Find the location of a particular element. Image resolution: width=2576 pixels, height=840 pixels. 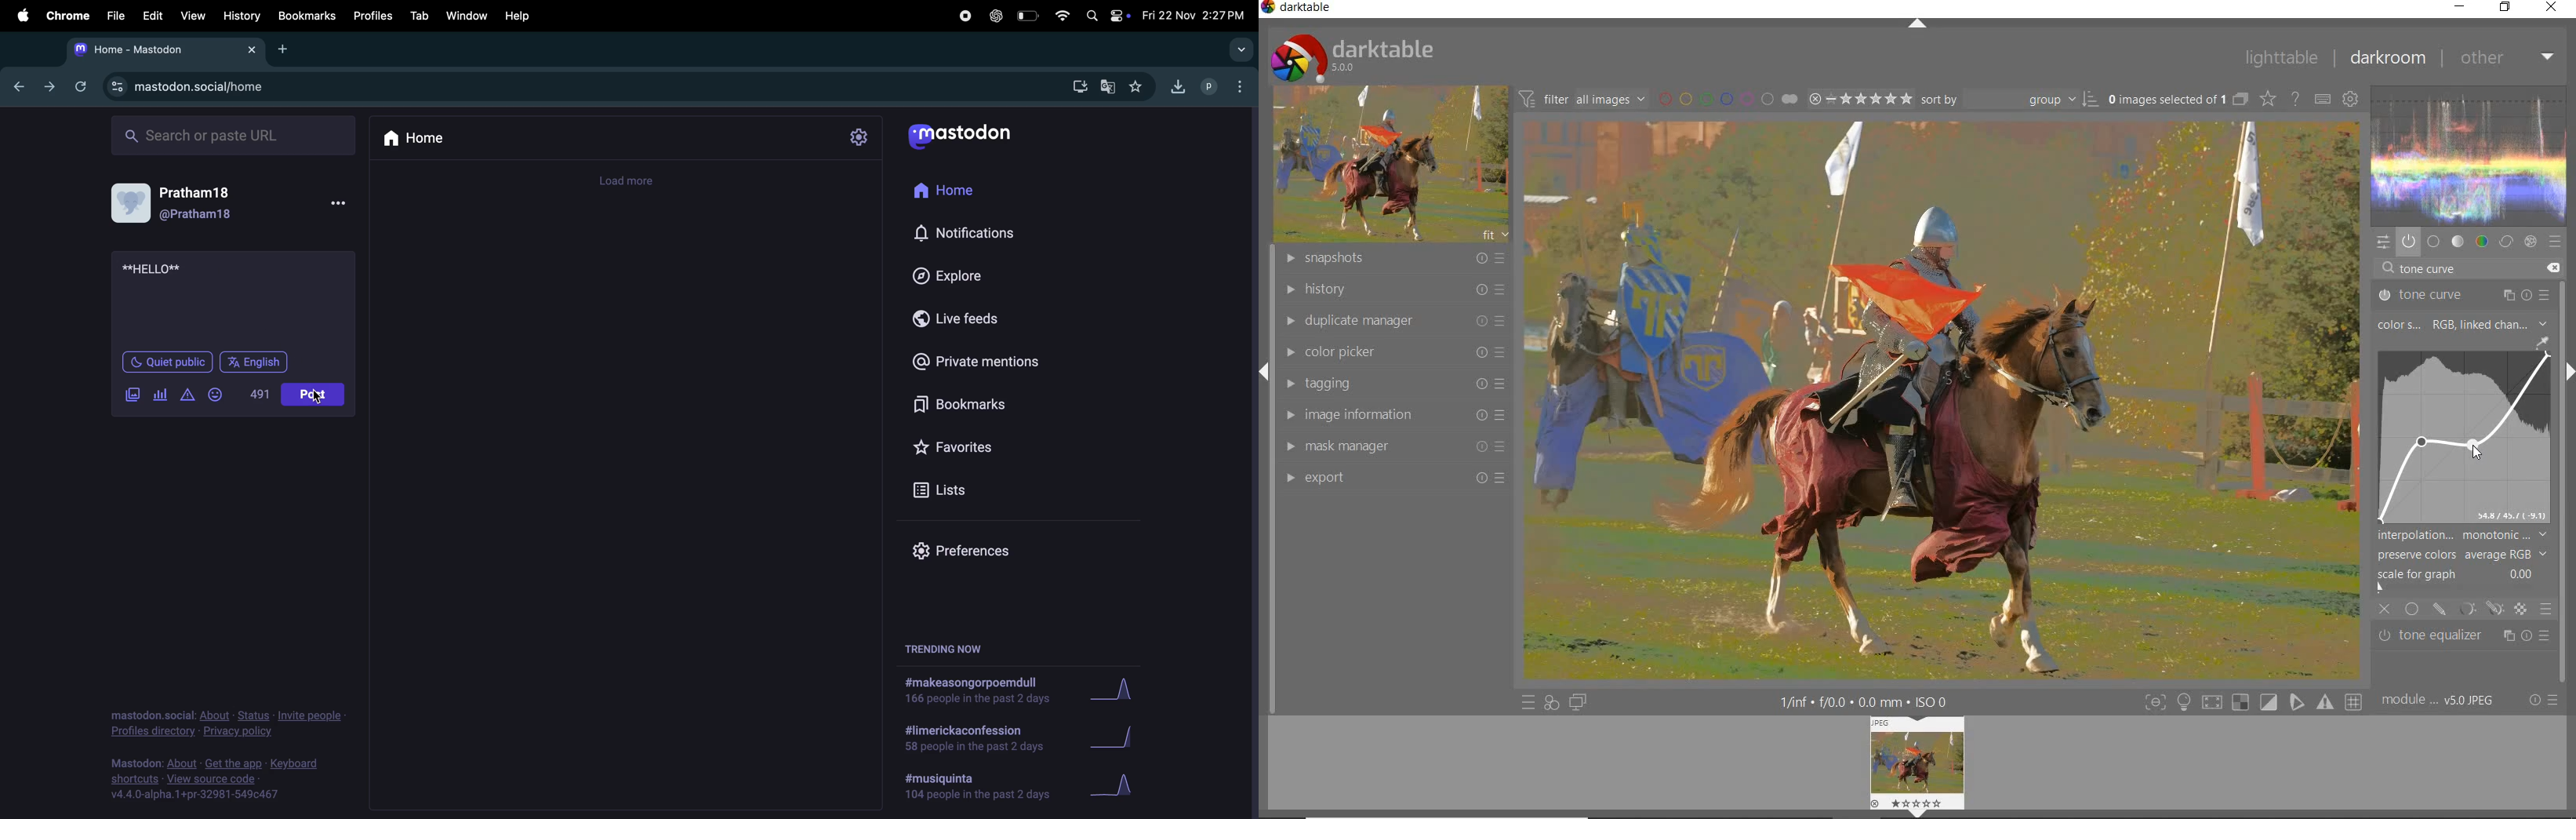

tab is located at coordinates (135, 51).